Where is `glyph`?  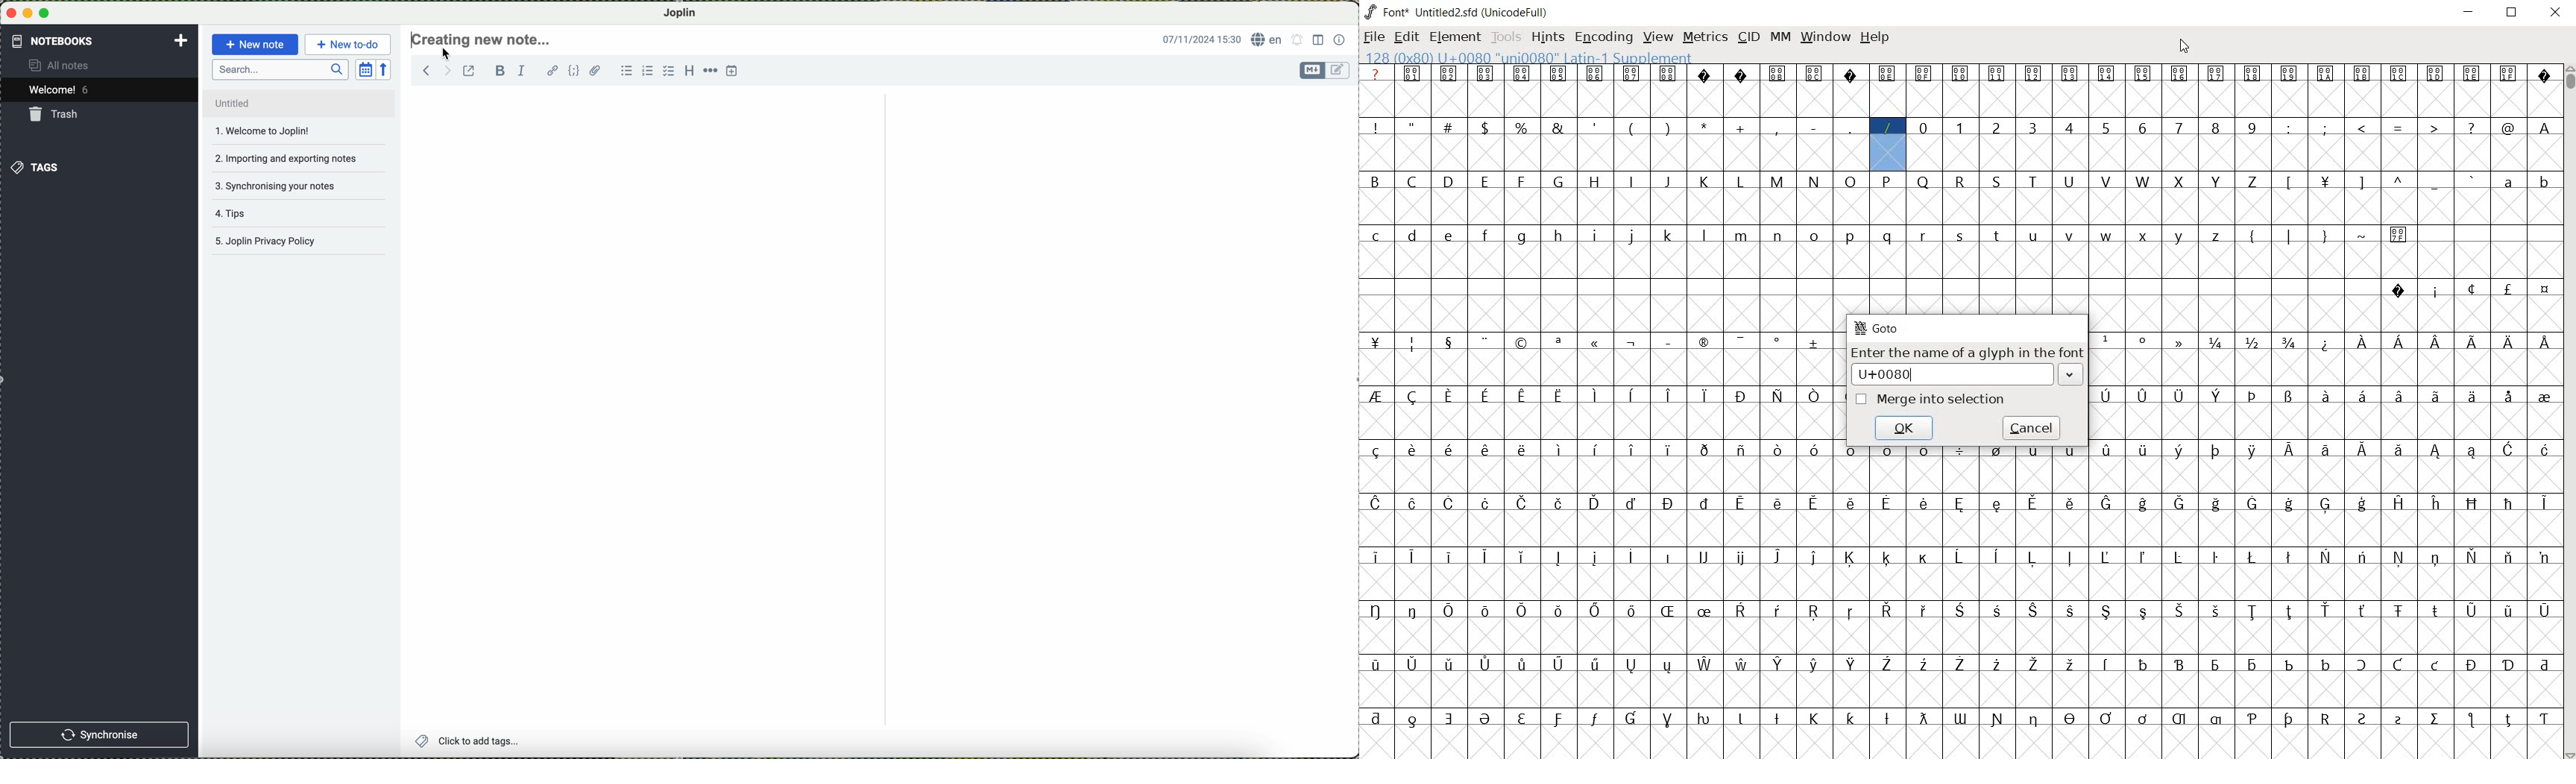 glyph is located at coordinates (2437, 293).